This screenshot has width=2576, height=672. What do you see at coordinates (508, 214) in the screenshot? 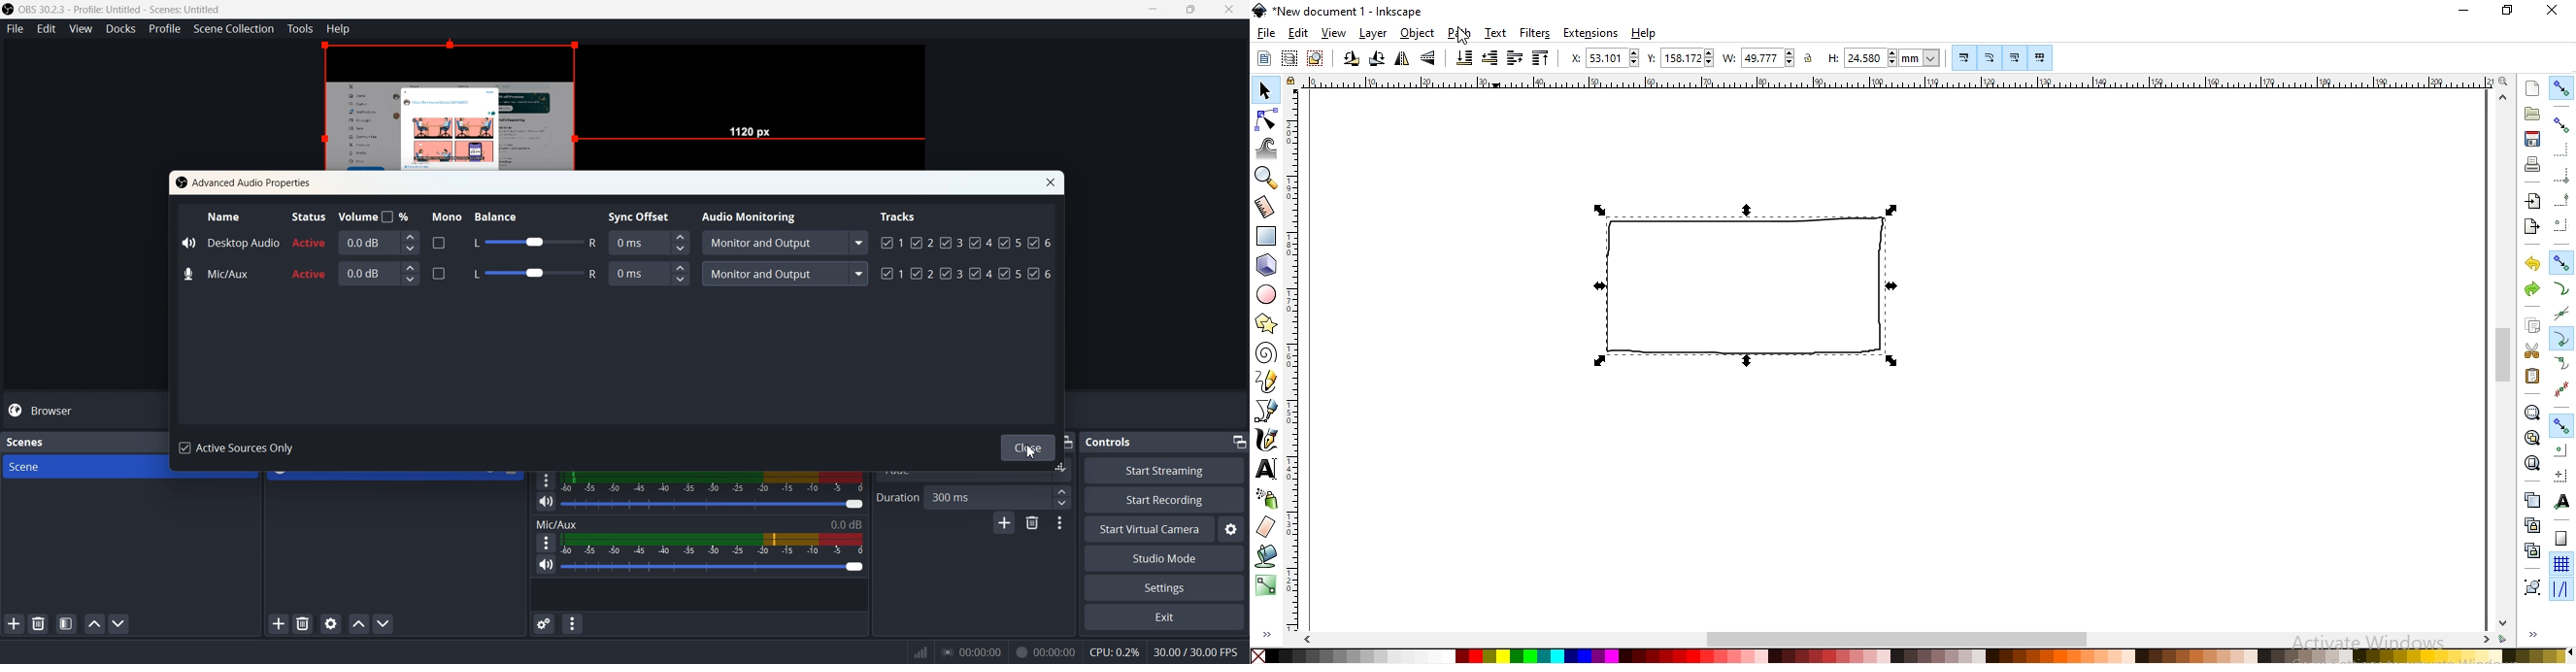
I see `Balance` at bounding box center [508, 214].